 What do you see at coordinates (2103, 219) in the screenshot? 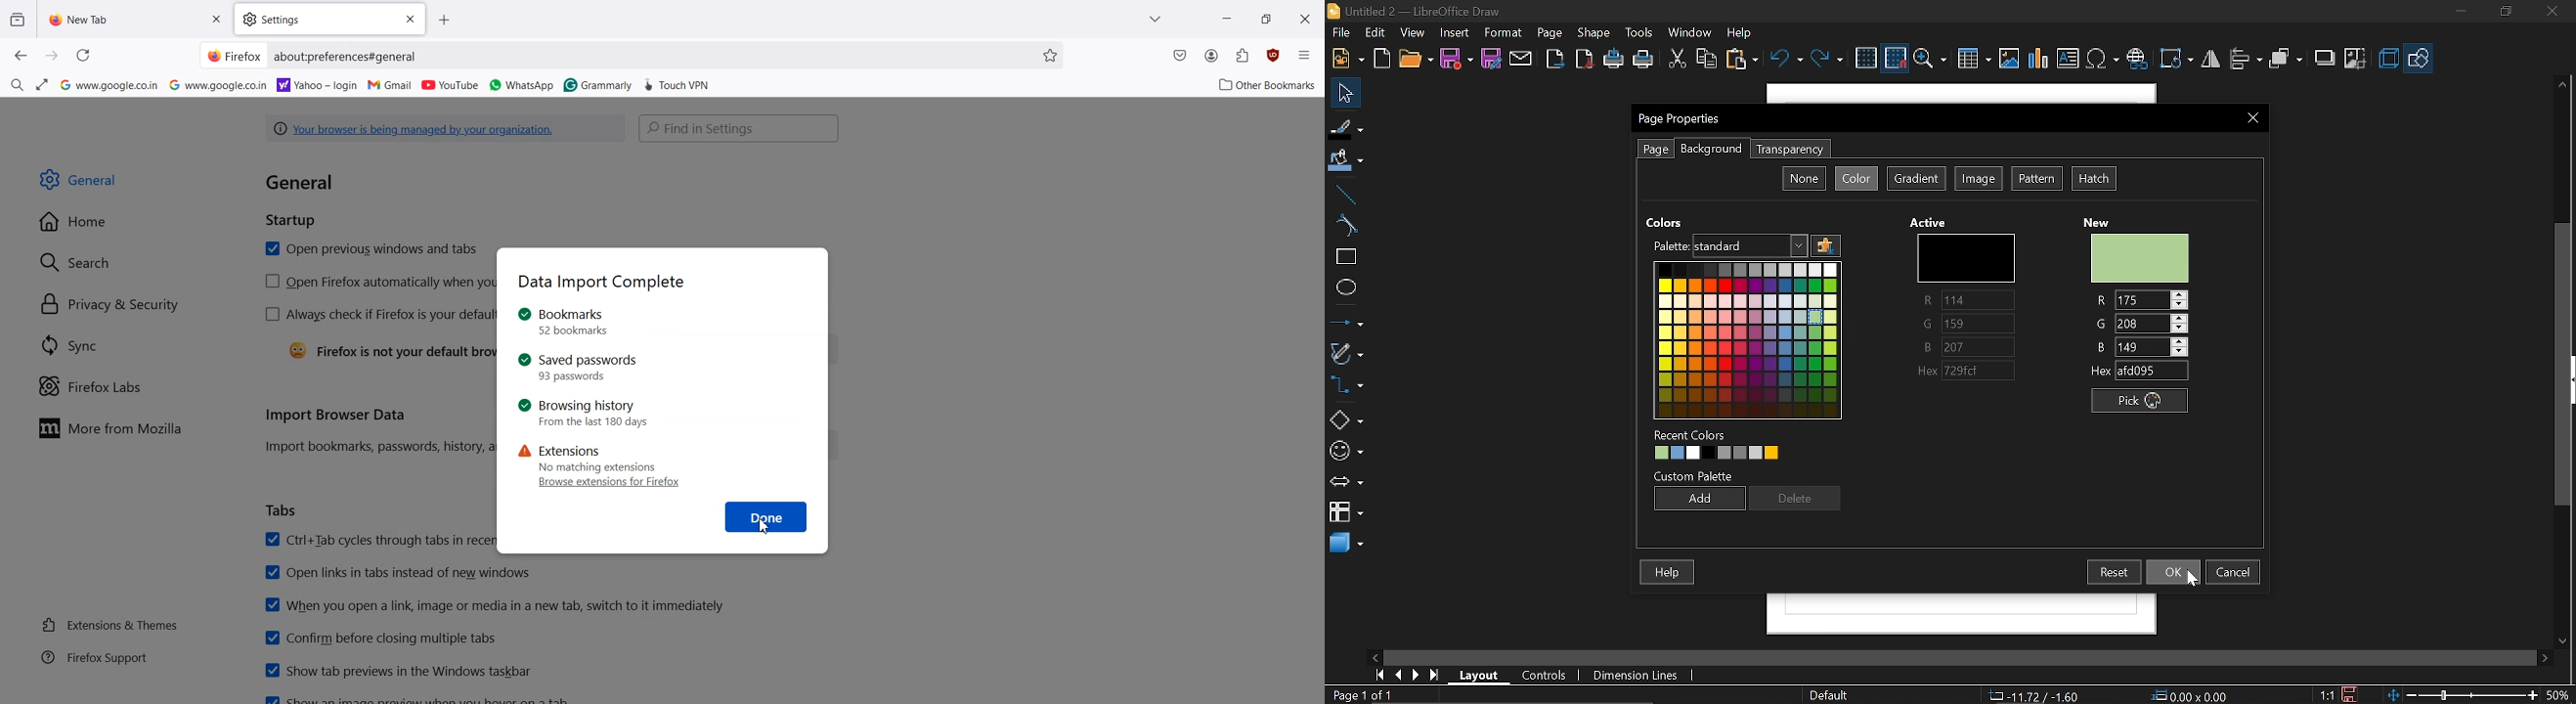
I see `New` at bounding box center [2103, 219].